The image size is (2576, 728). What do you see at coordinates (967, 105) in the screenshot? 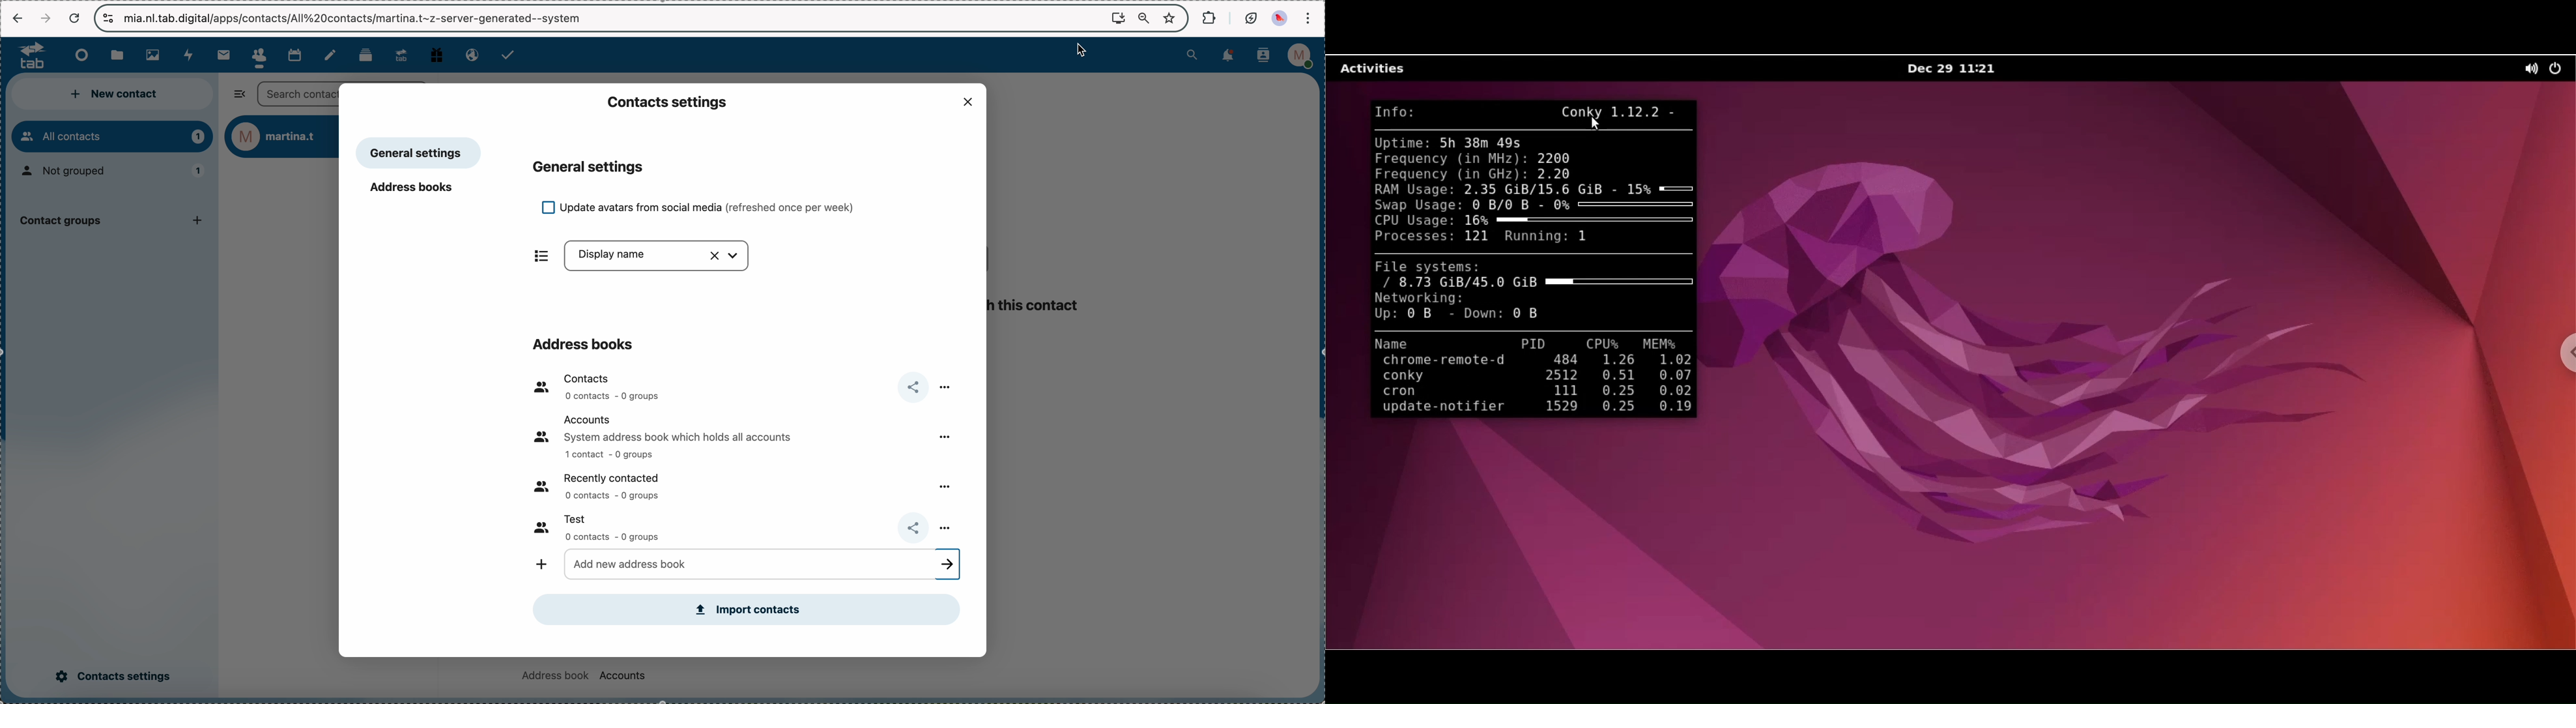
I see `close popup` at bounding box center [967, 105].